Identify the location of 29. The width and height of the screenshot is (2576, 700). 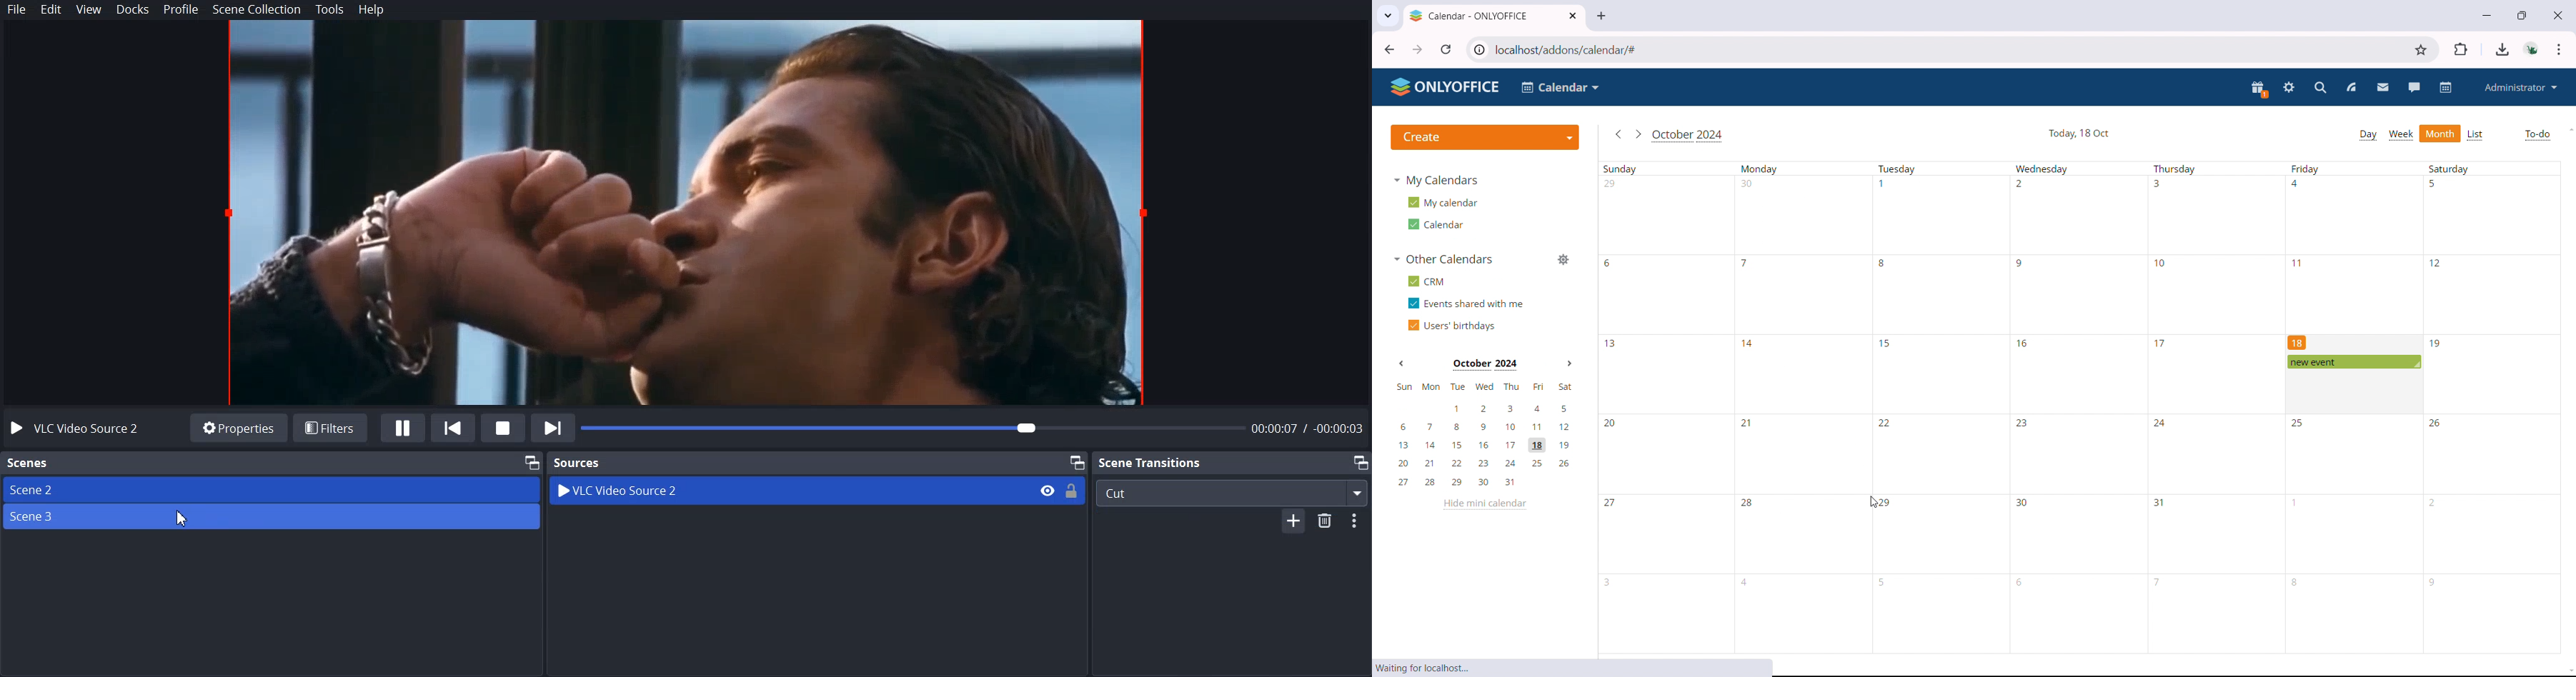
(1885, 503).